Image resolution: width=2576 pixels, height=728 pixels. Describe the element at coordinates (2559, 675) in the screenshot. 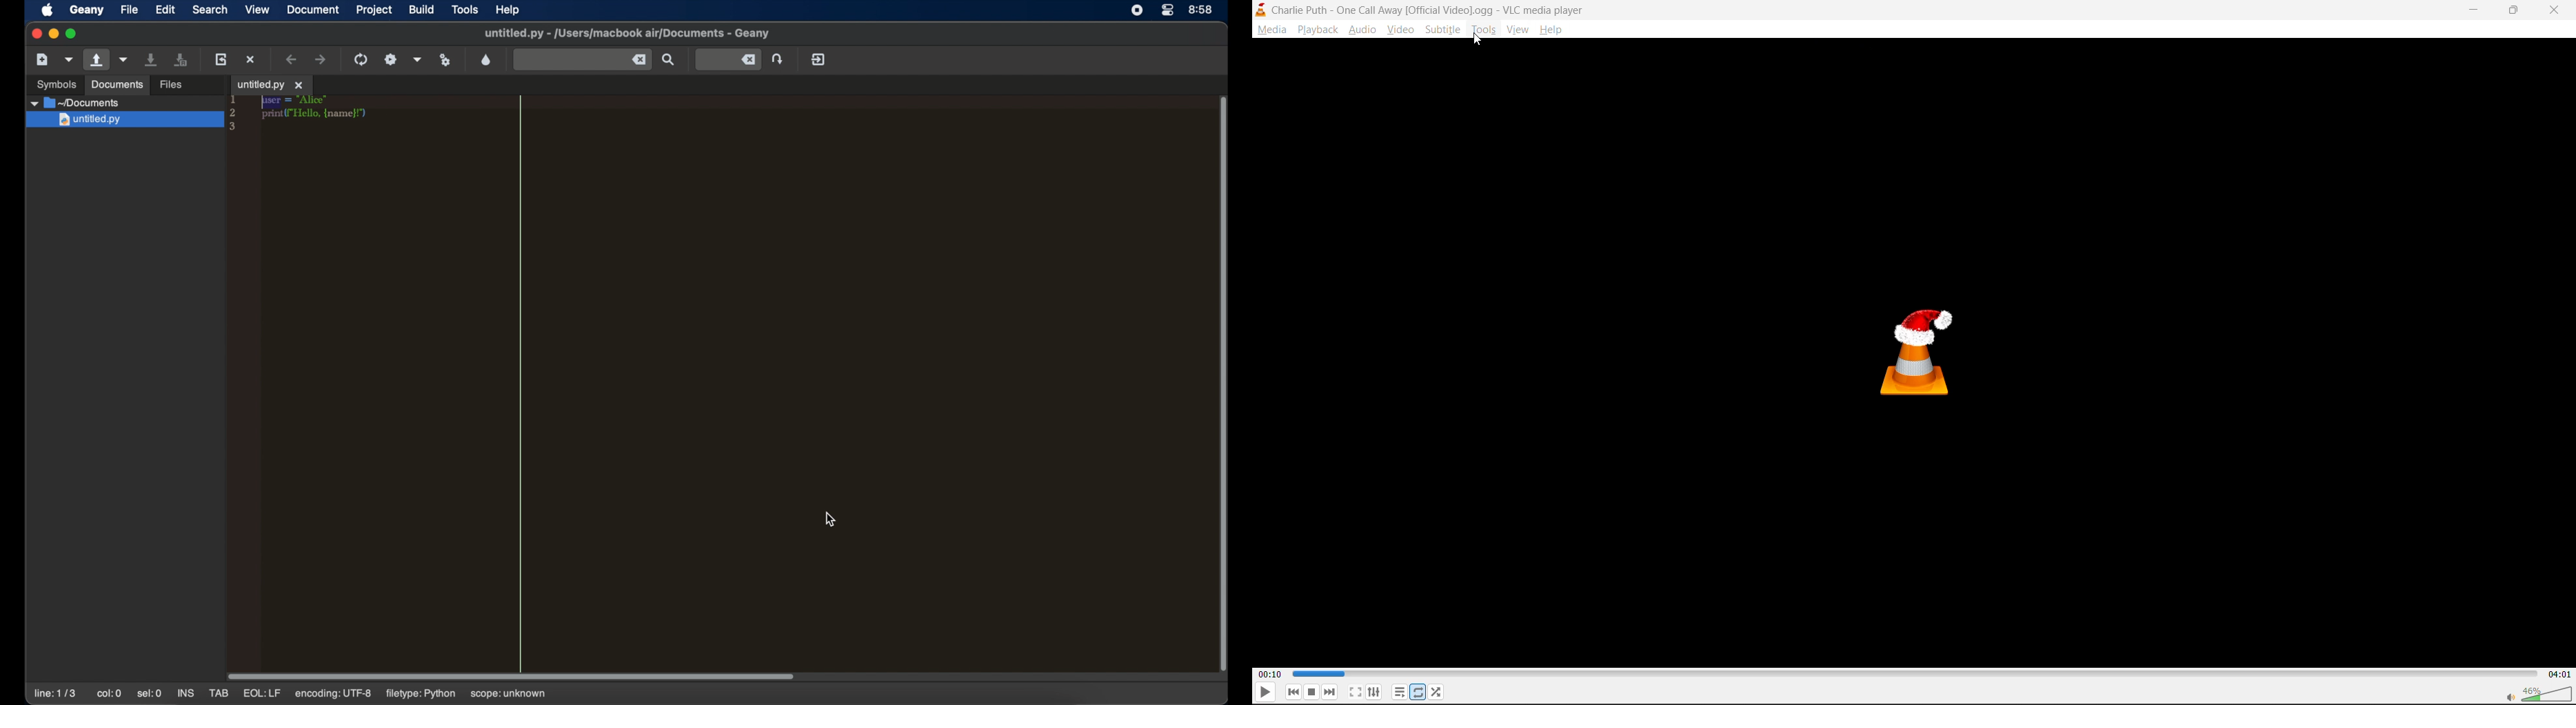

I see `04:01` at that location.